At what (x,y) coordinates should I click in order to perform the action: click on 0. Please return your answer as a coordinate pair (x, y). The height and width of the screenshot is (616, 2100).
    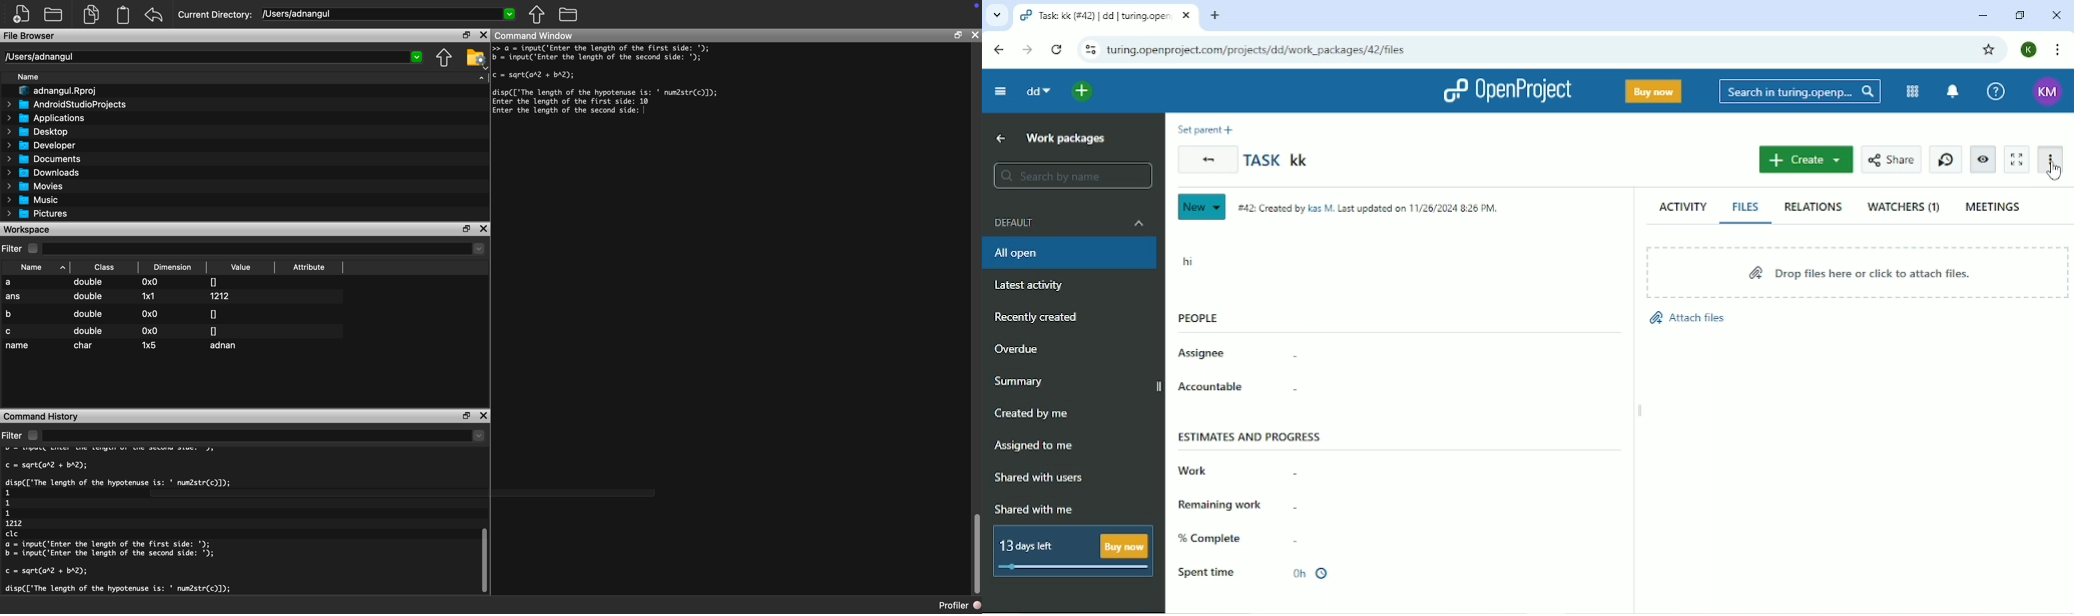
    Looking at the image, I should click on (214, 281).